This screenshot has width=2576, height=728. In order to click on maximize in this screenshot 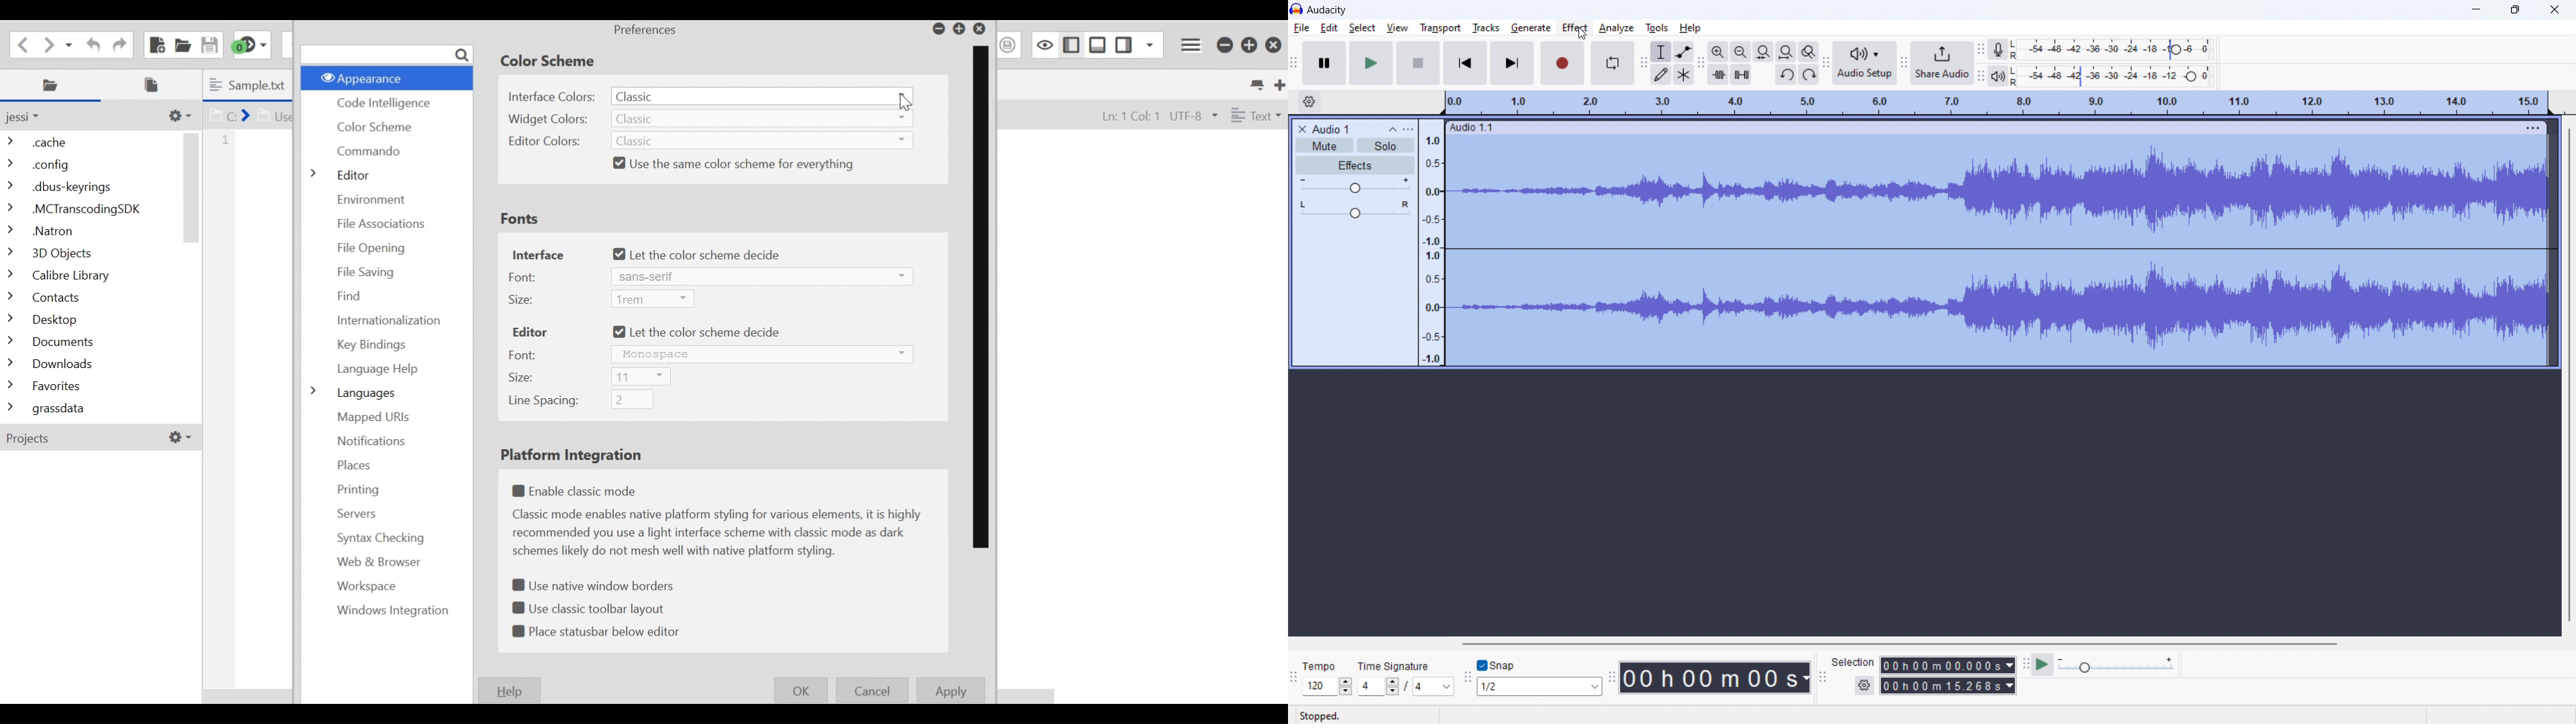, I will do `click(2516, 9)`.